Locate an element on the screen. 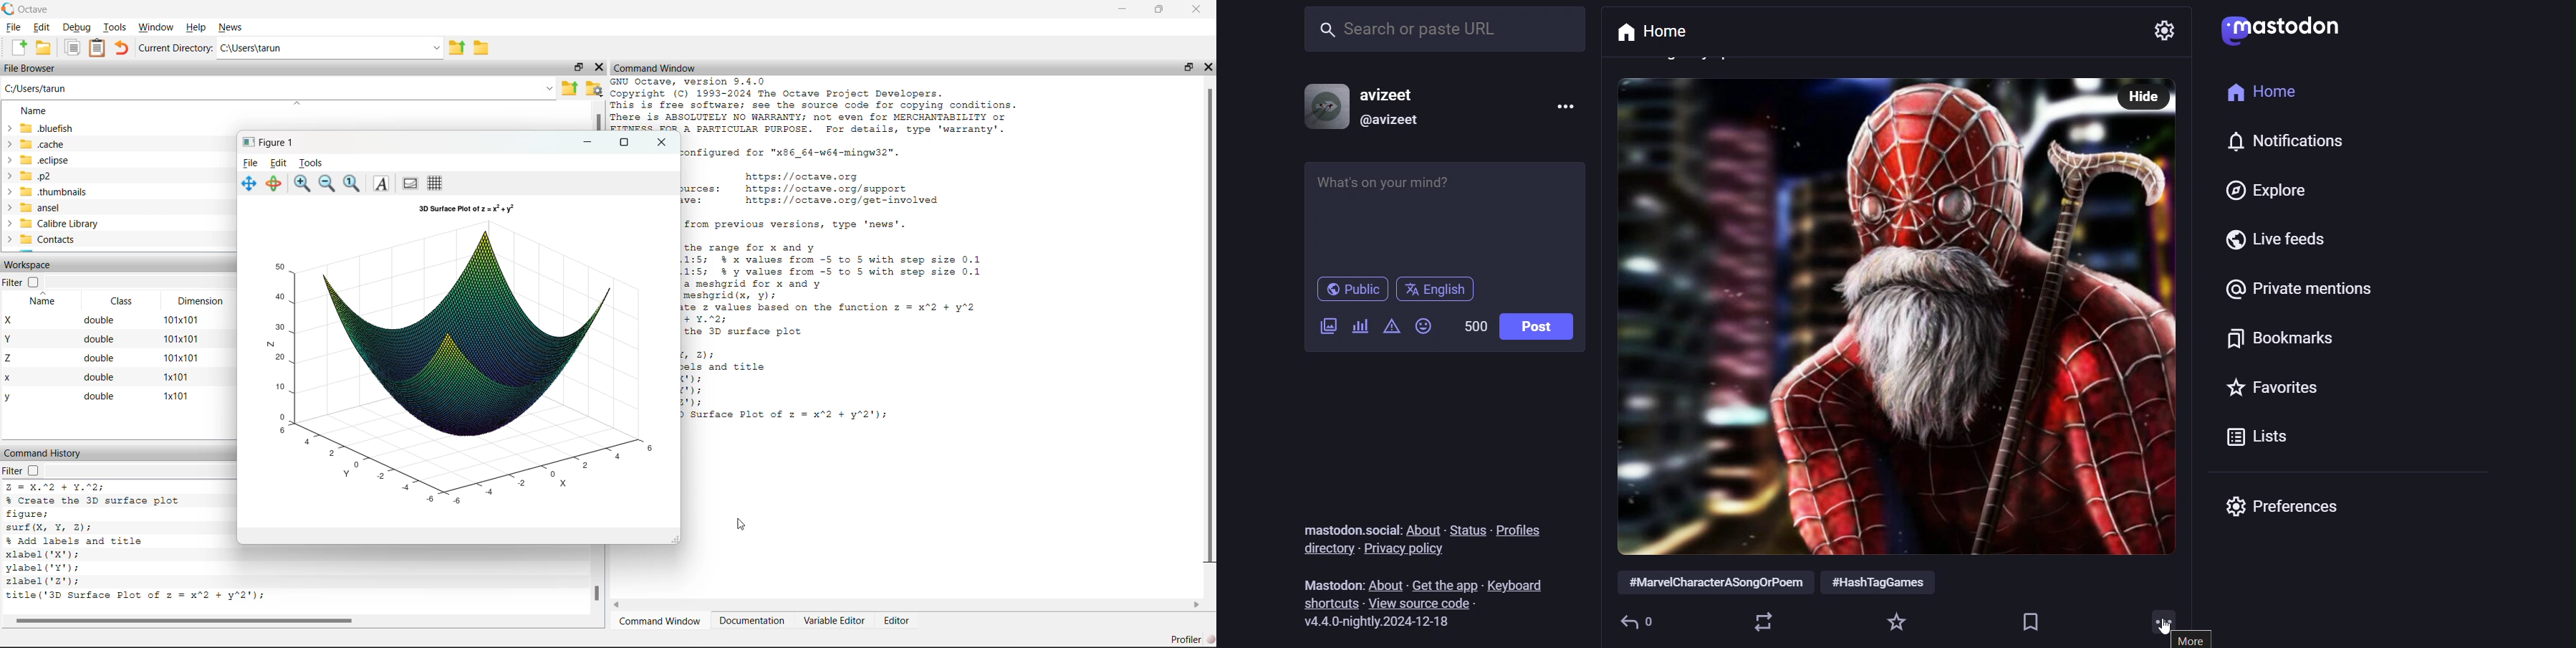 The height and width of the screenshot is (672, 2576). Home page: https: //octave.org
Support resources:  https://octave.org/support
Improve Octave: https: //octave.org/get-involved is located at coordinates (815, 188).